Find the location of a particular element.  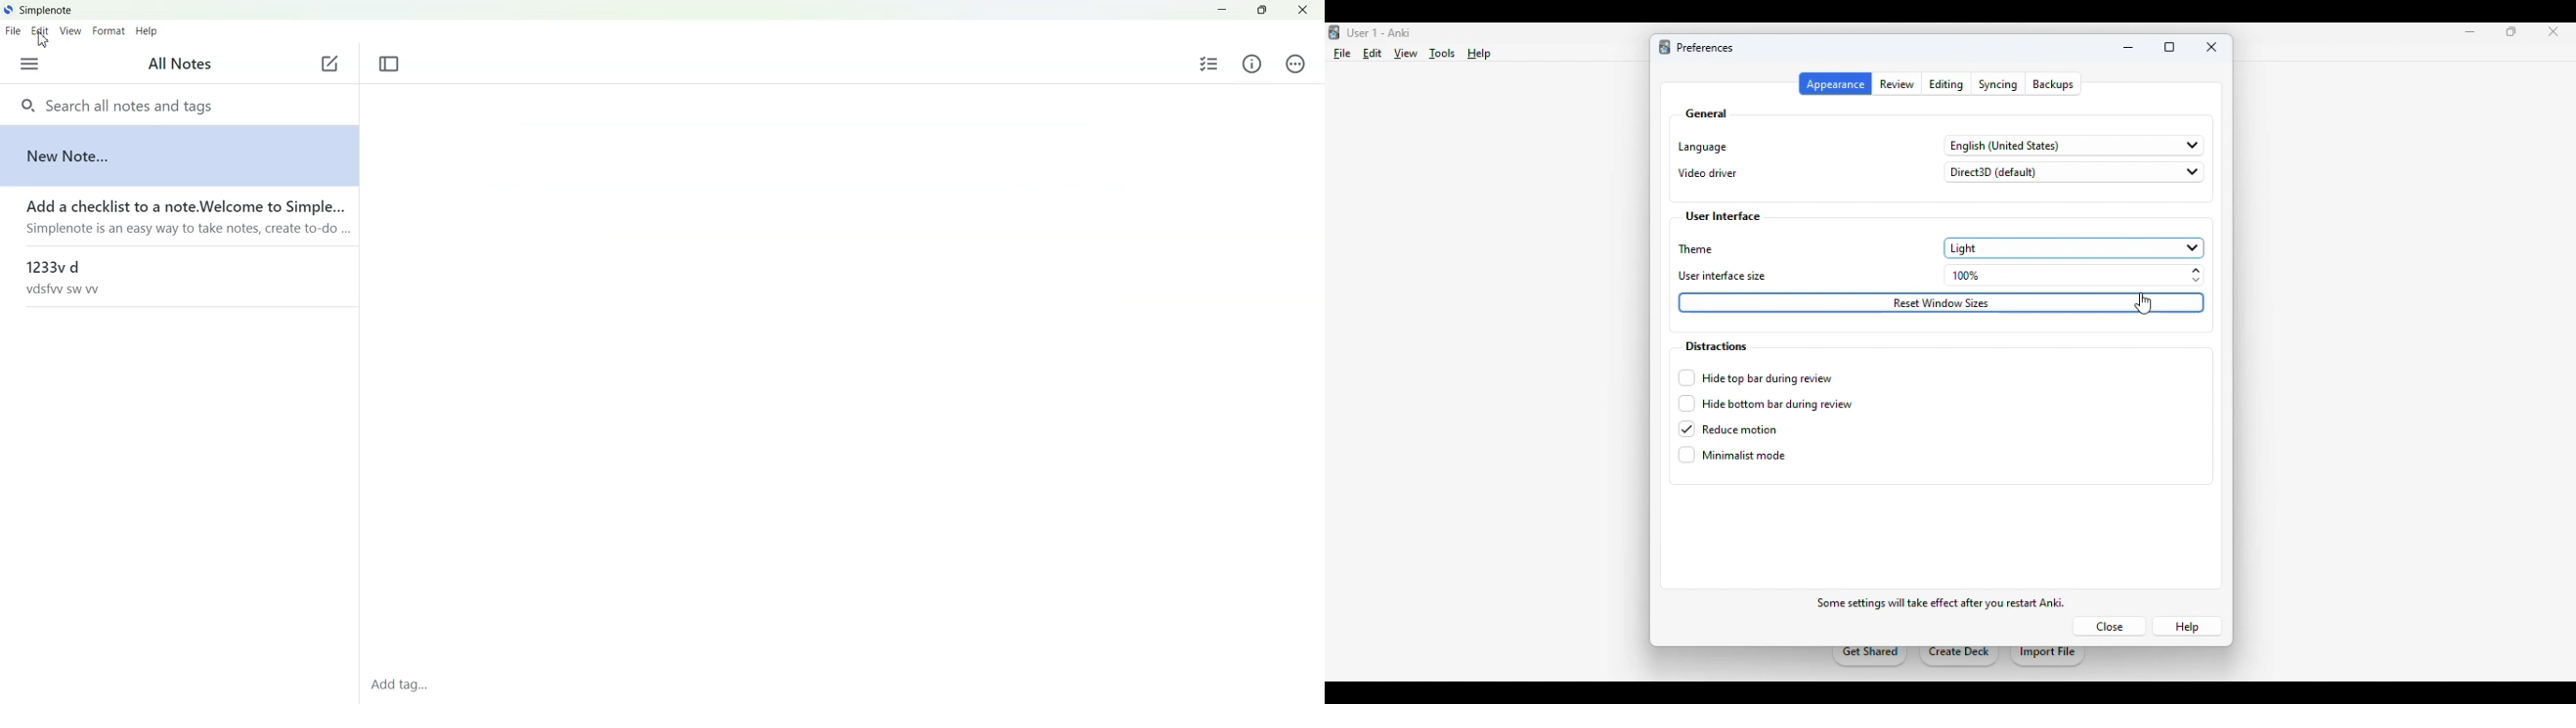

minimalist mode is located at coordinates (1732, 455).